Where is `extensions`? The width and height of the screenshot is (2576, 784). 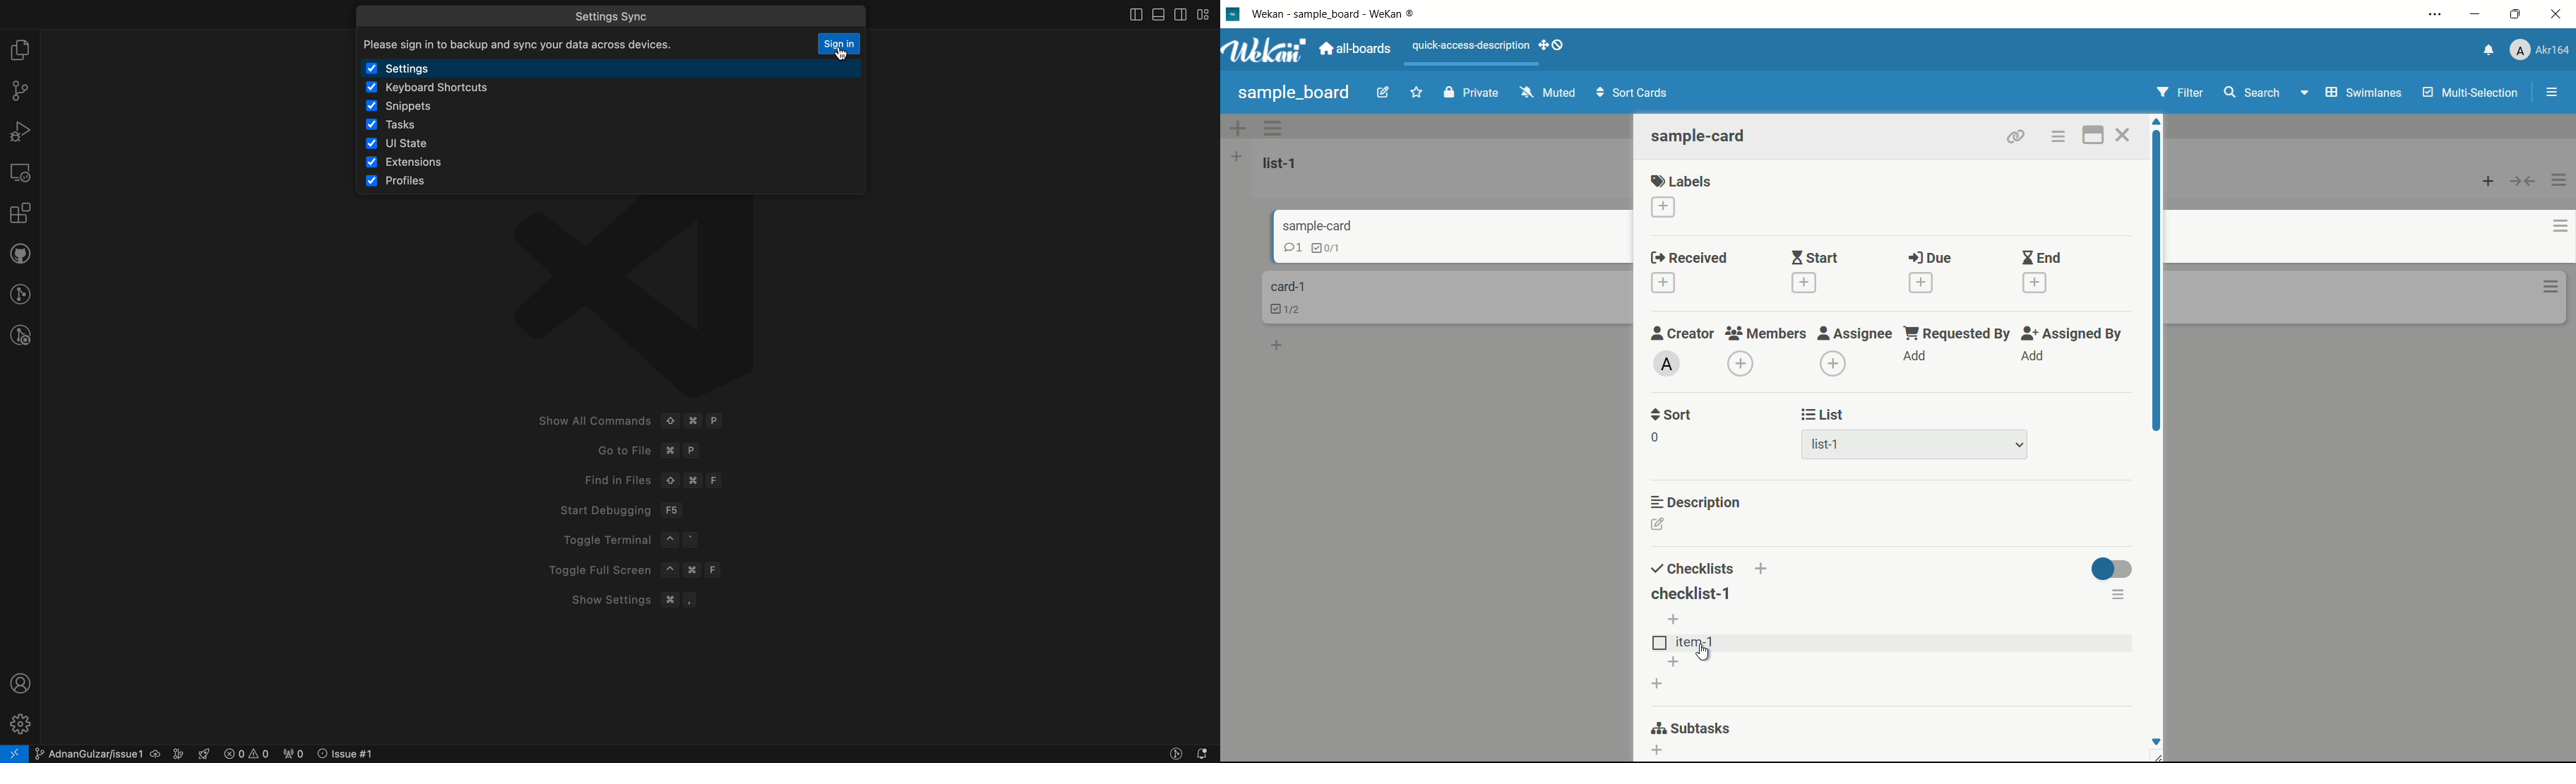
extensions is located at coordinates (18, 214).